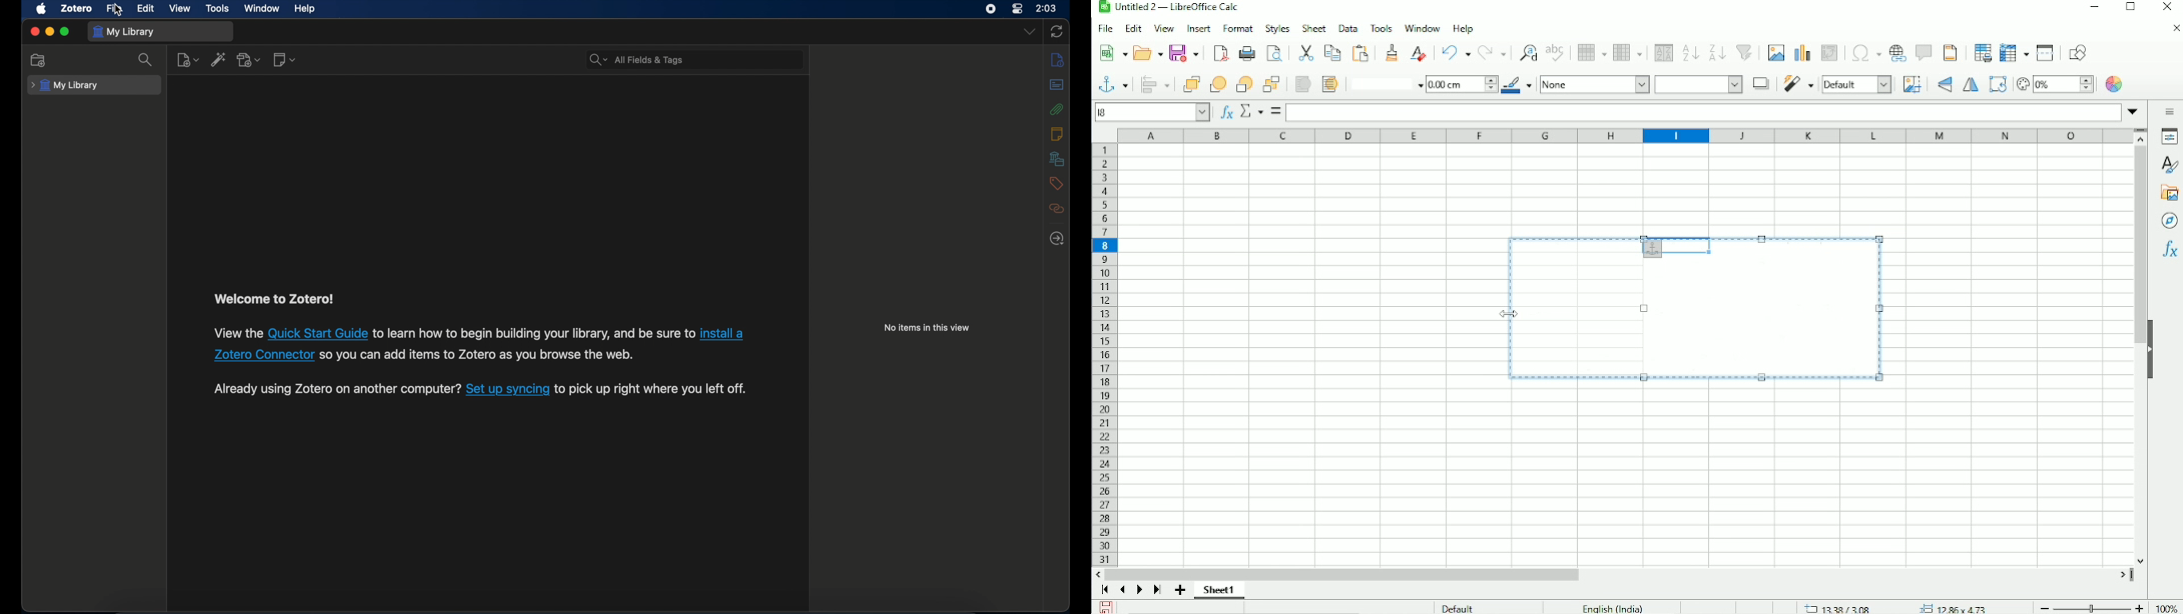 This screenshot has width=2184, height=616. I want to click on Transparency, so click(2054, 84).